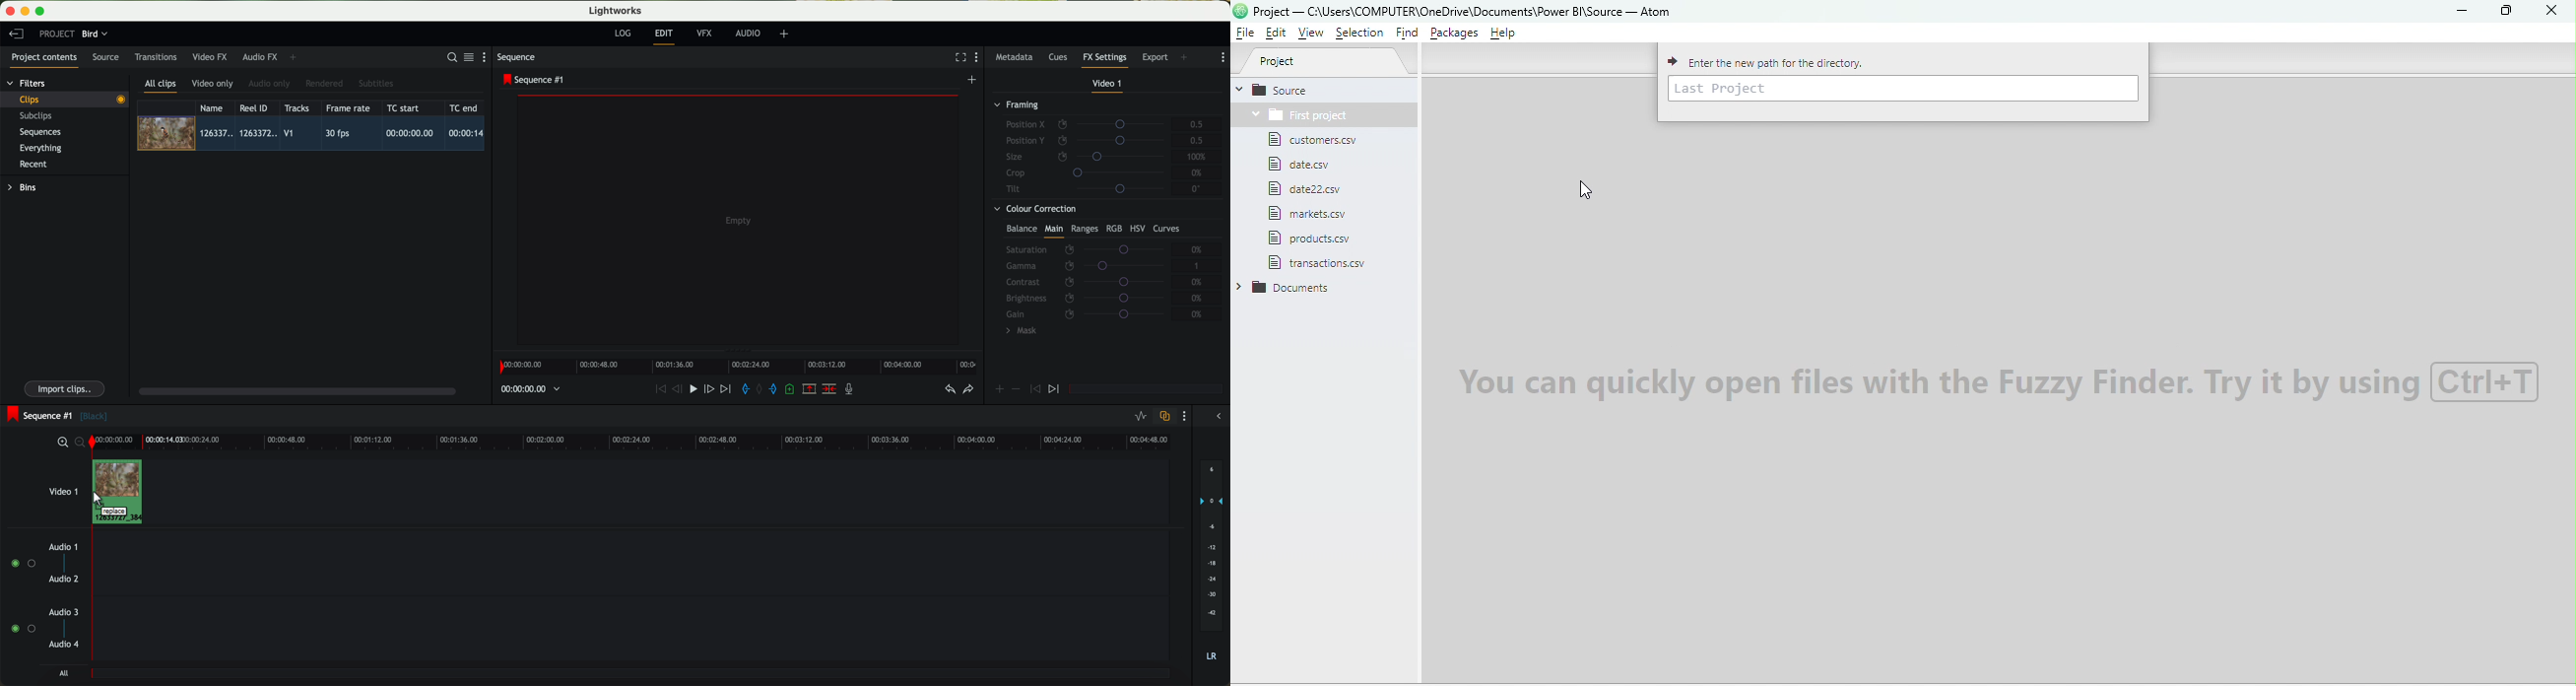 The height and width of the screenshot is (700, 2576). I want to click on colour correction, so click(1034, 209).